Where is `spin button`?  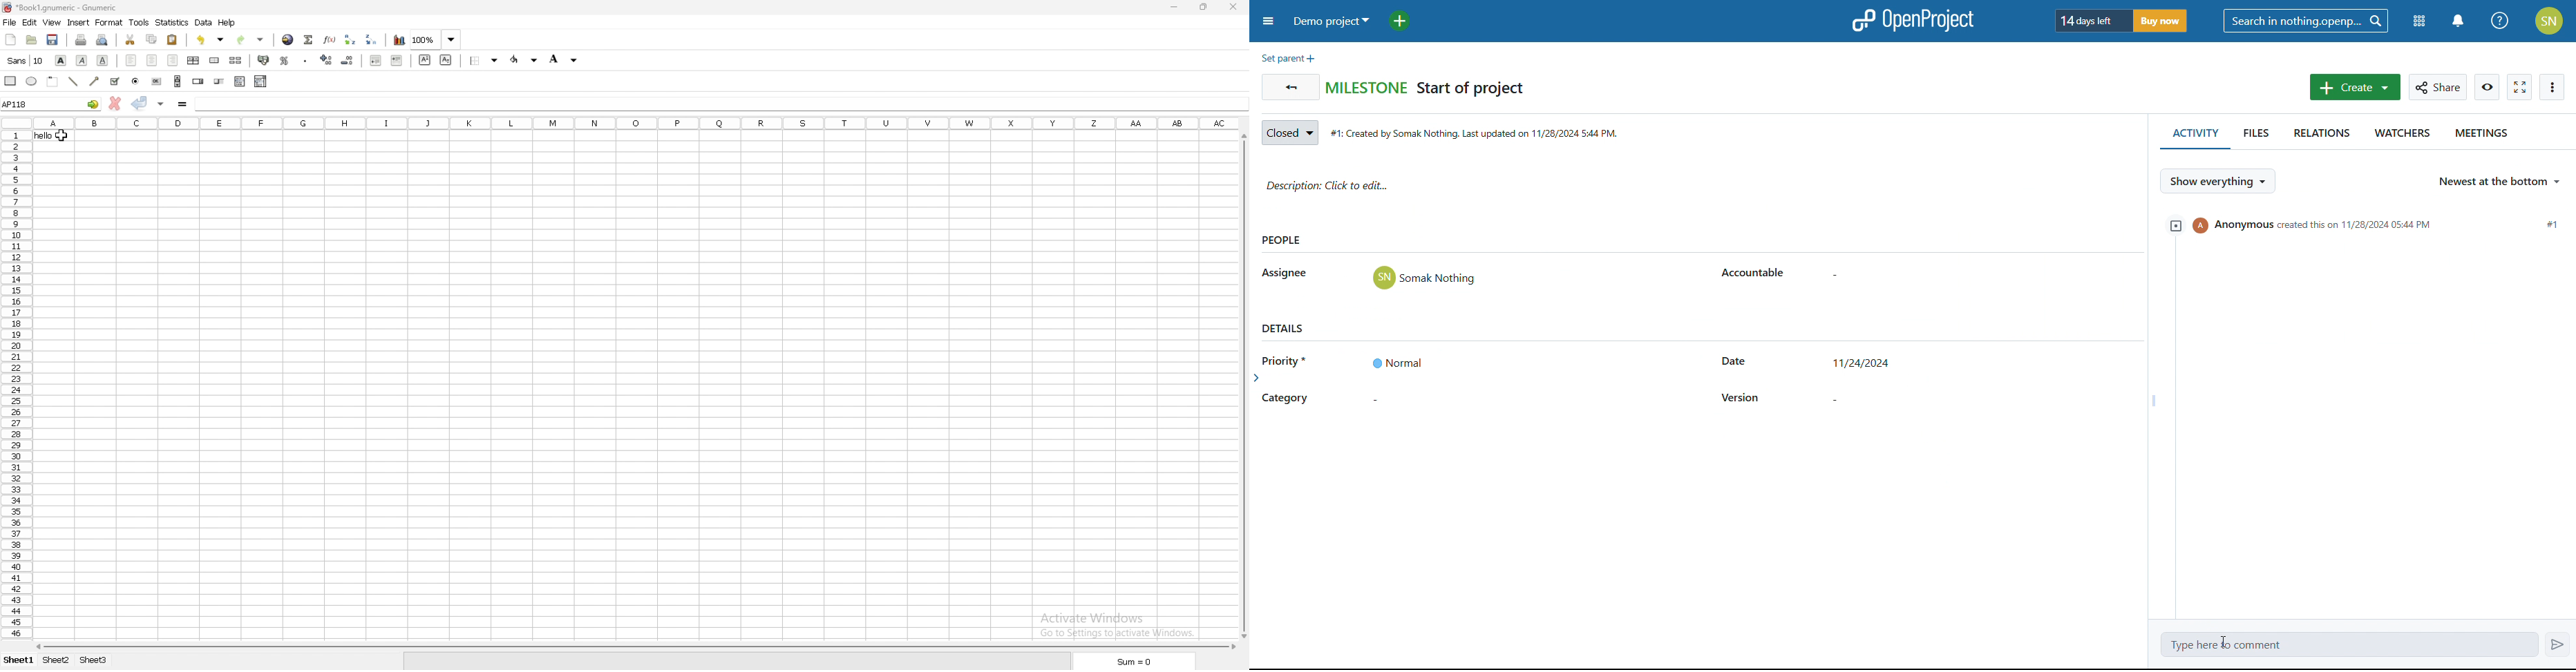 spin button is located at coordinates (197, 81).